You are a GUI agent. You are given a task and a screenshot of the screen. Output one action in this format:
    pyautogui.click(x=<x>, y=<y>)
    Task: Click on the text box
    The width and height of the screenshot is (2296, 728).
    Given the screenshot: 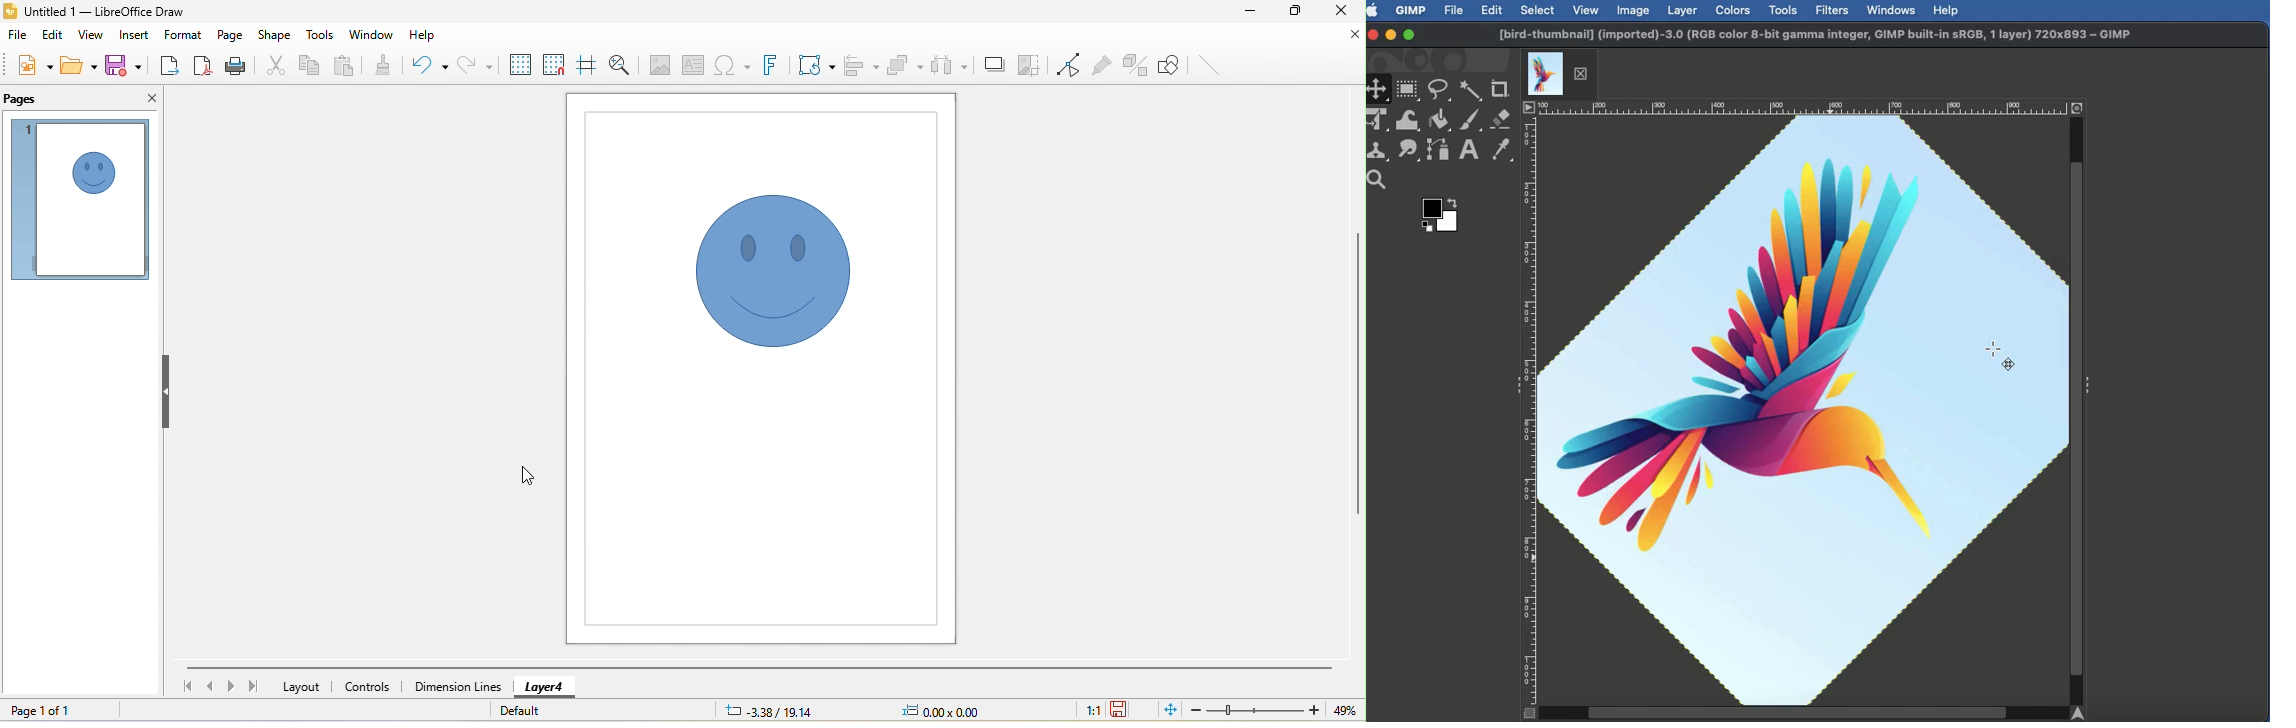 What is the action you would take?
    pyautogui.click(x=695, y=63)
    